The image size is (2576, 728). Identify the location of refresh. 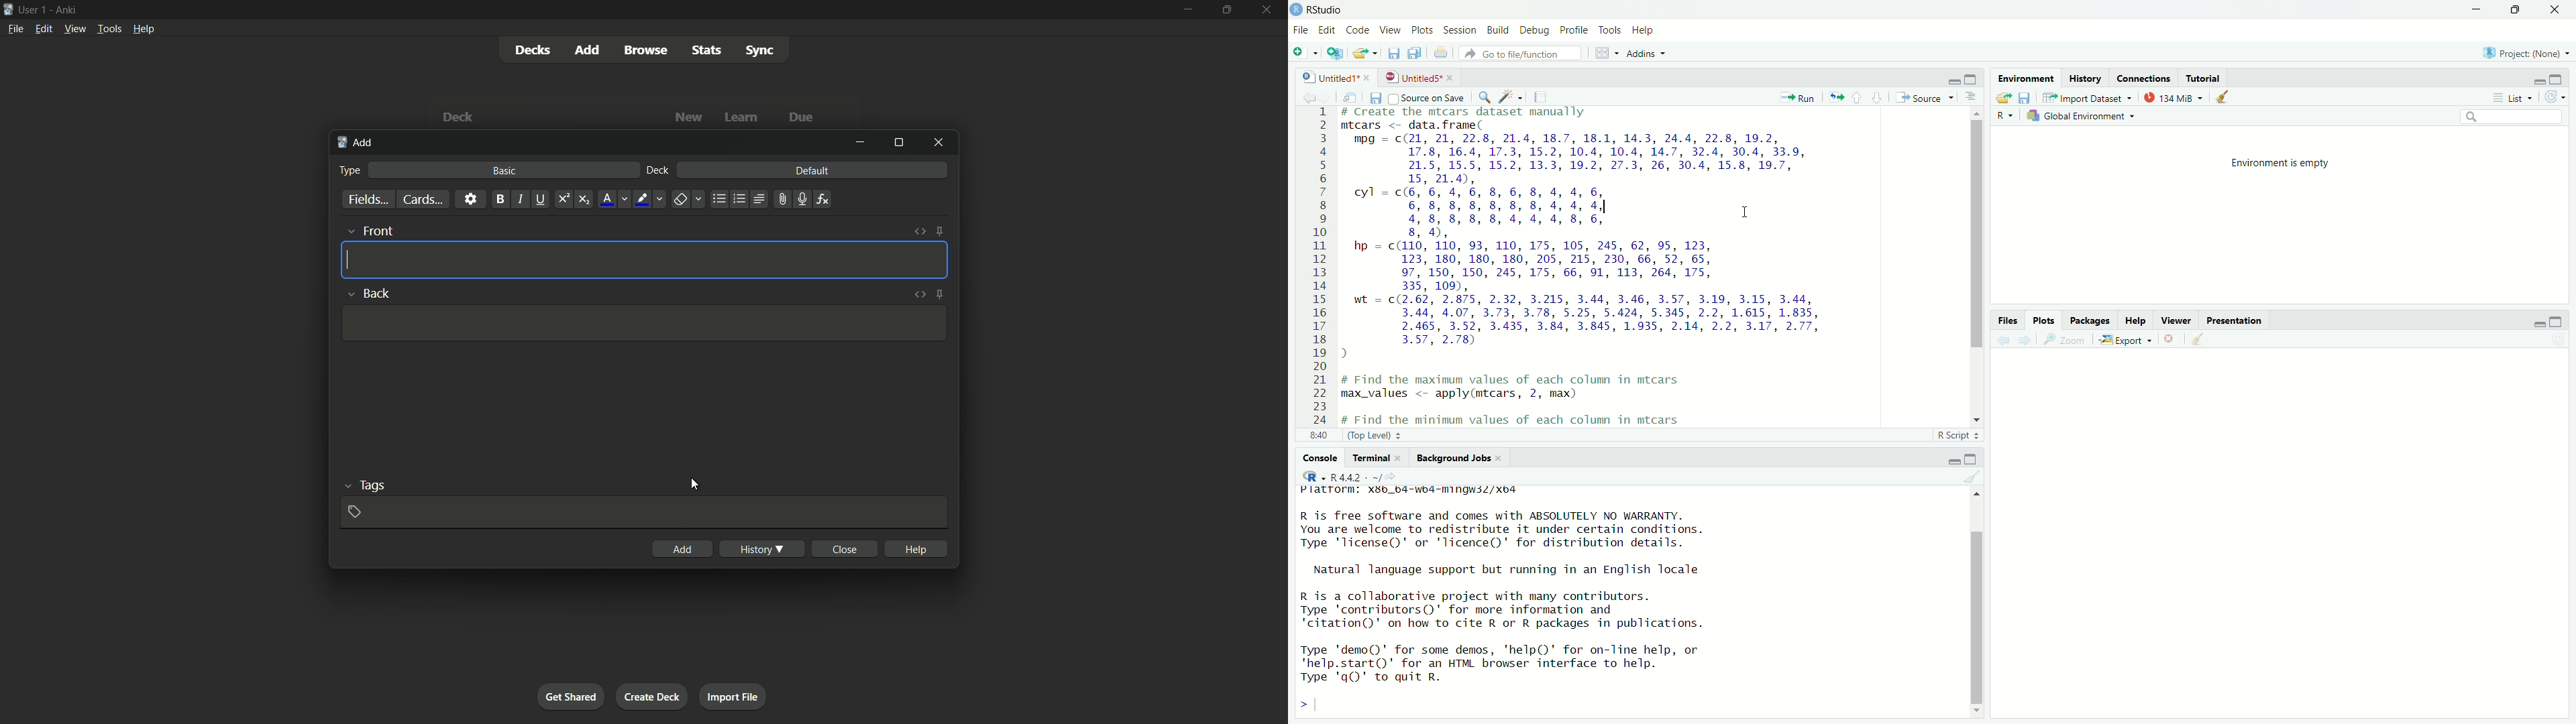
(2555, 98).